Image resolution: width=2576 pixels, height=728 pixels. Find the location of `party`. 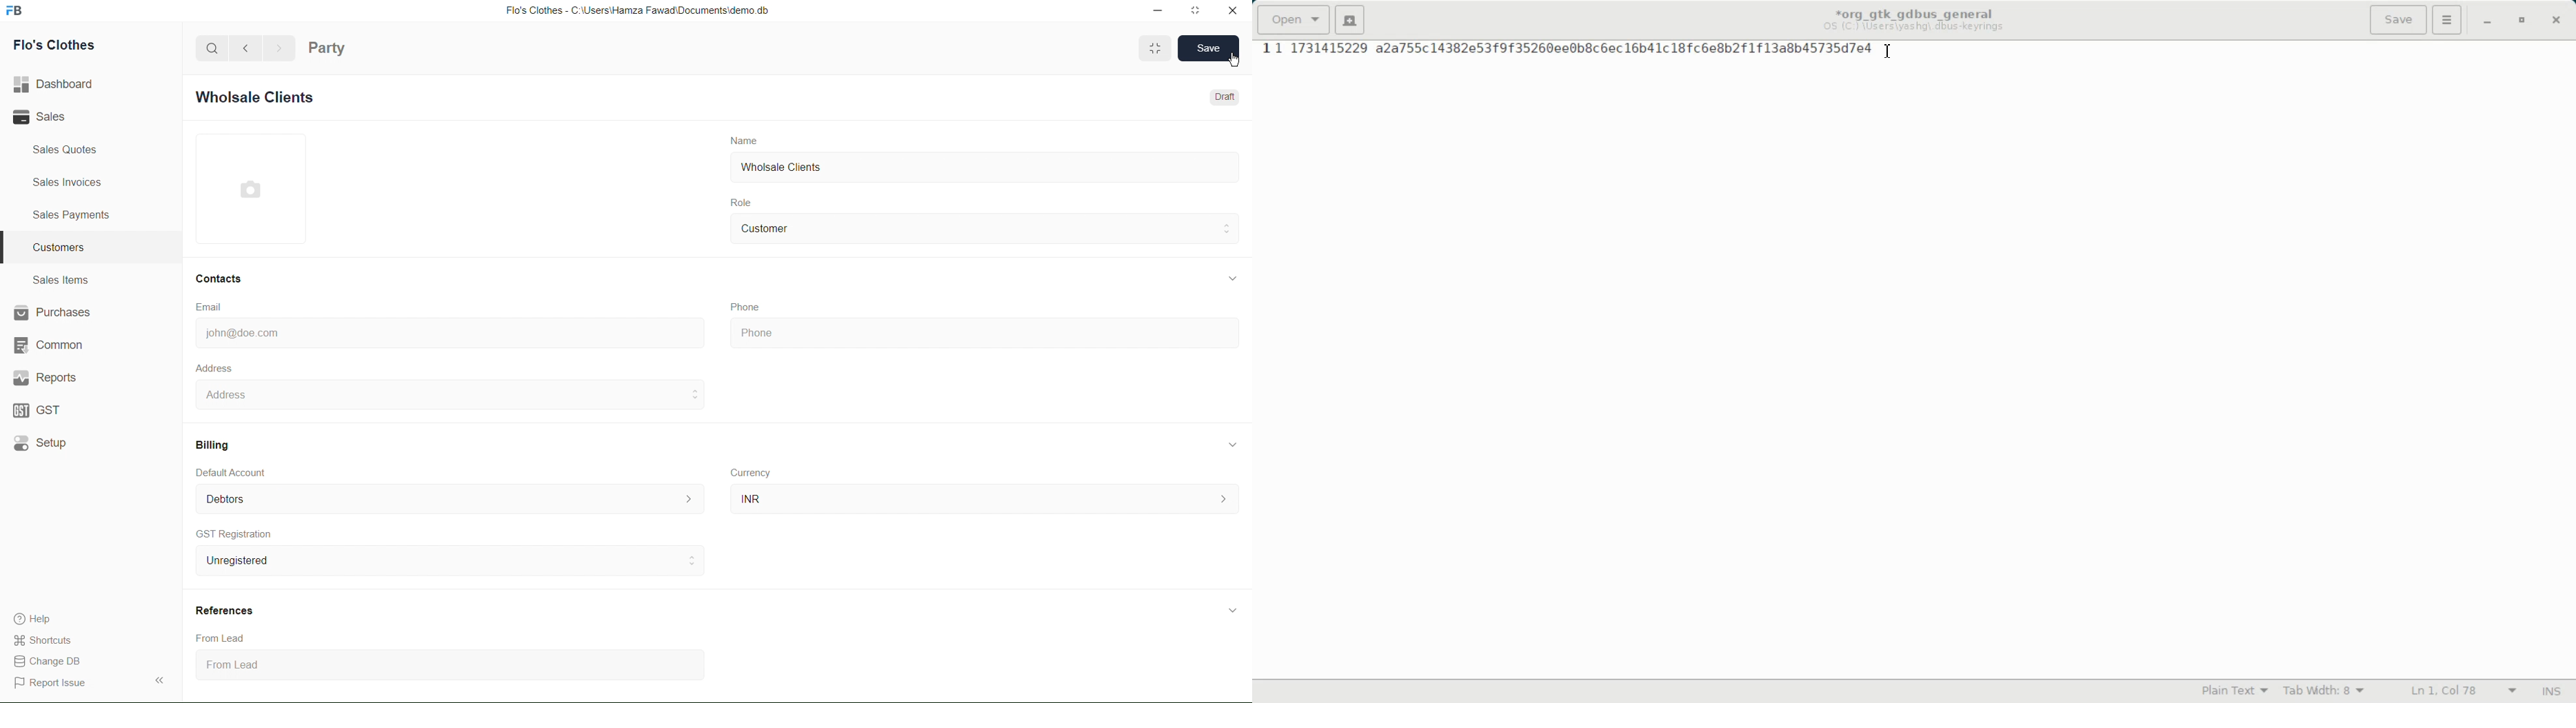

party is located at coordinates (329, 45).